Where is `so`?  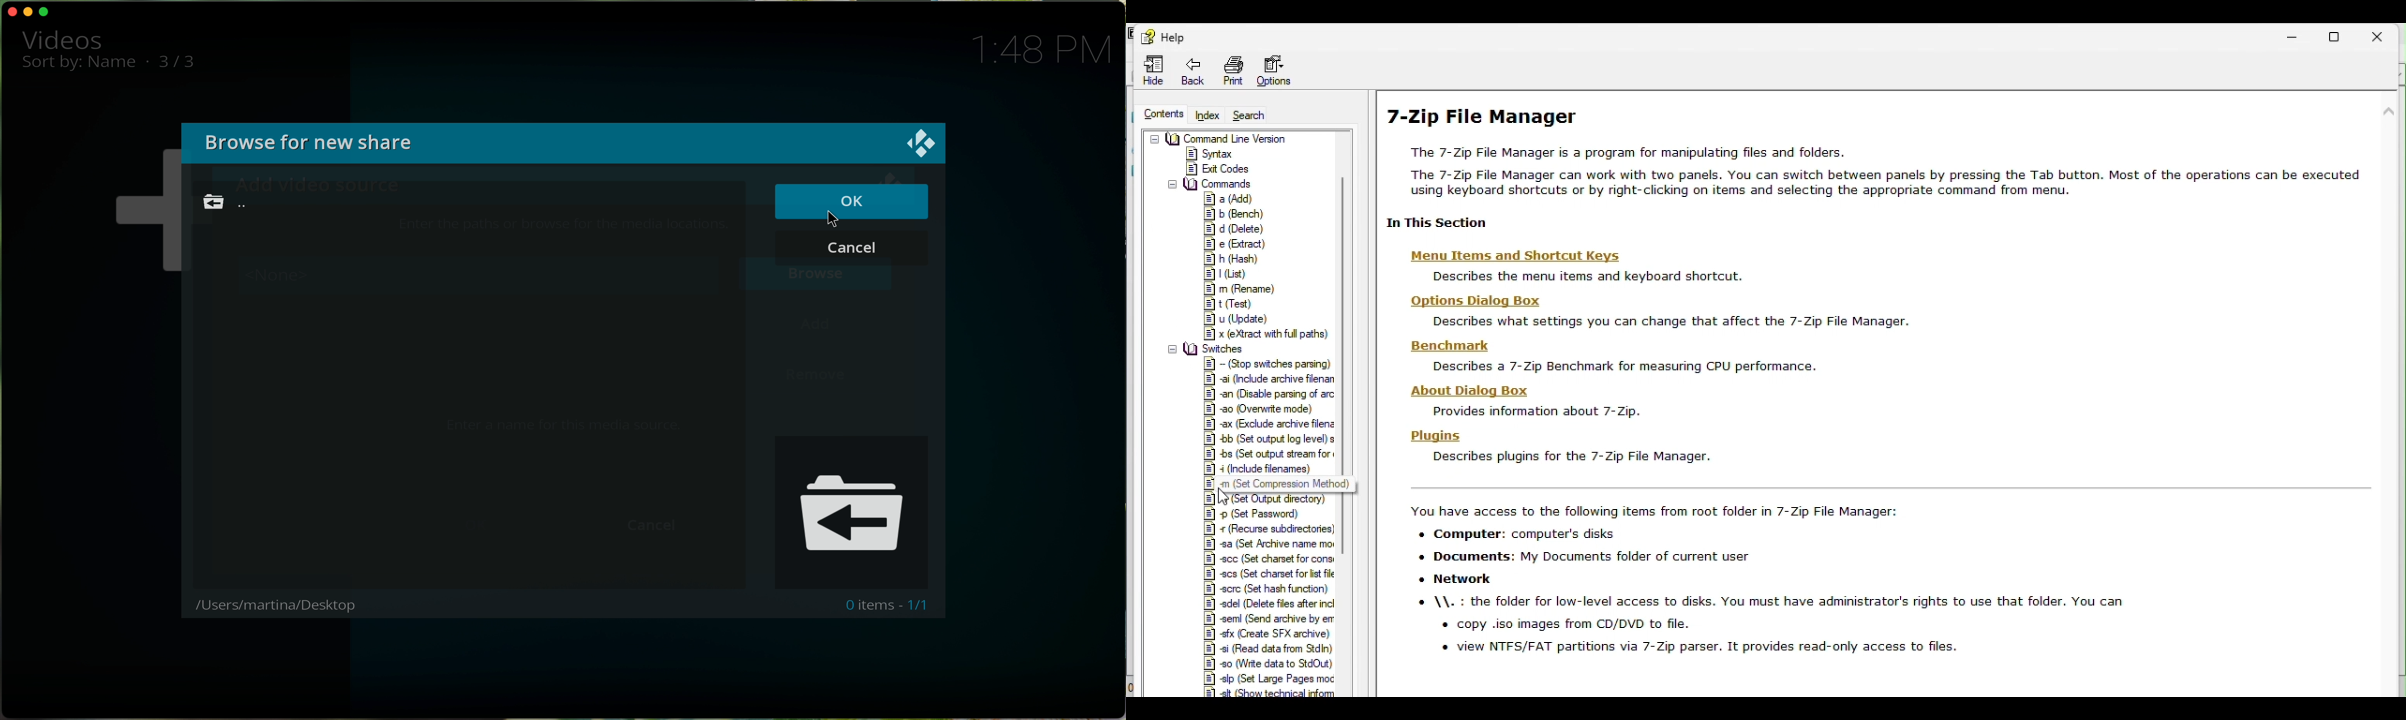 so is located at coordinates (1268, 664).